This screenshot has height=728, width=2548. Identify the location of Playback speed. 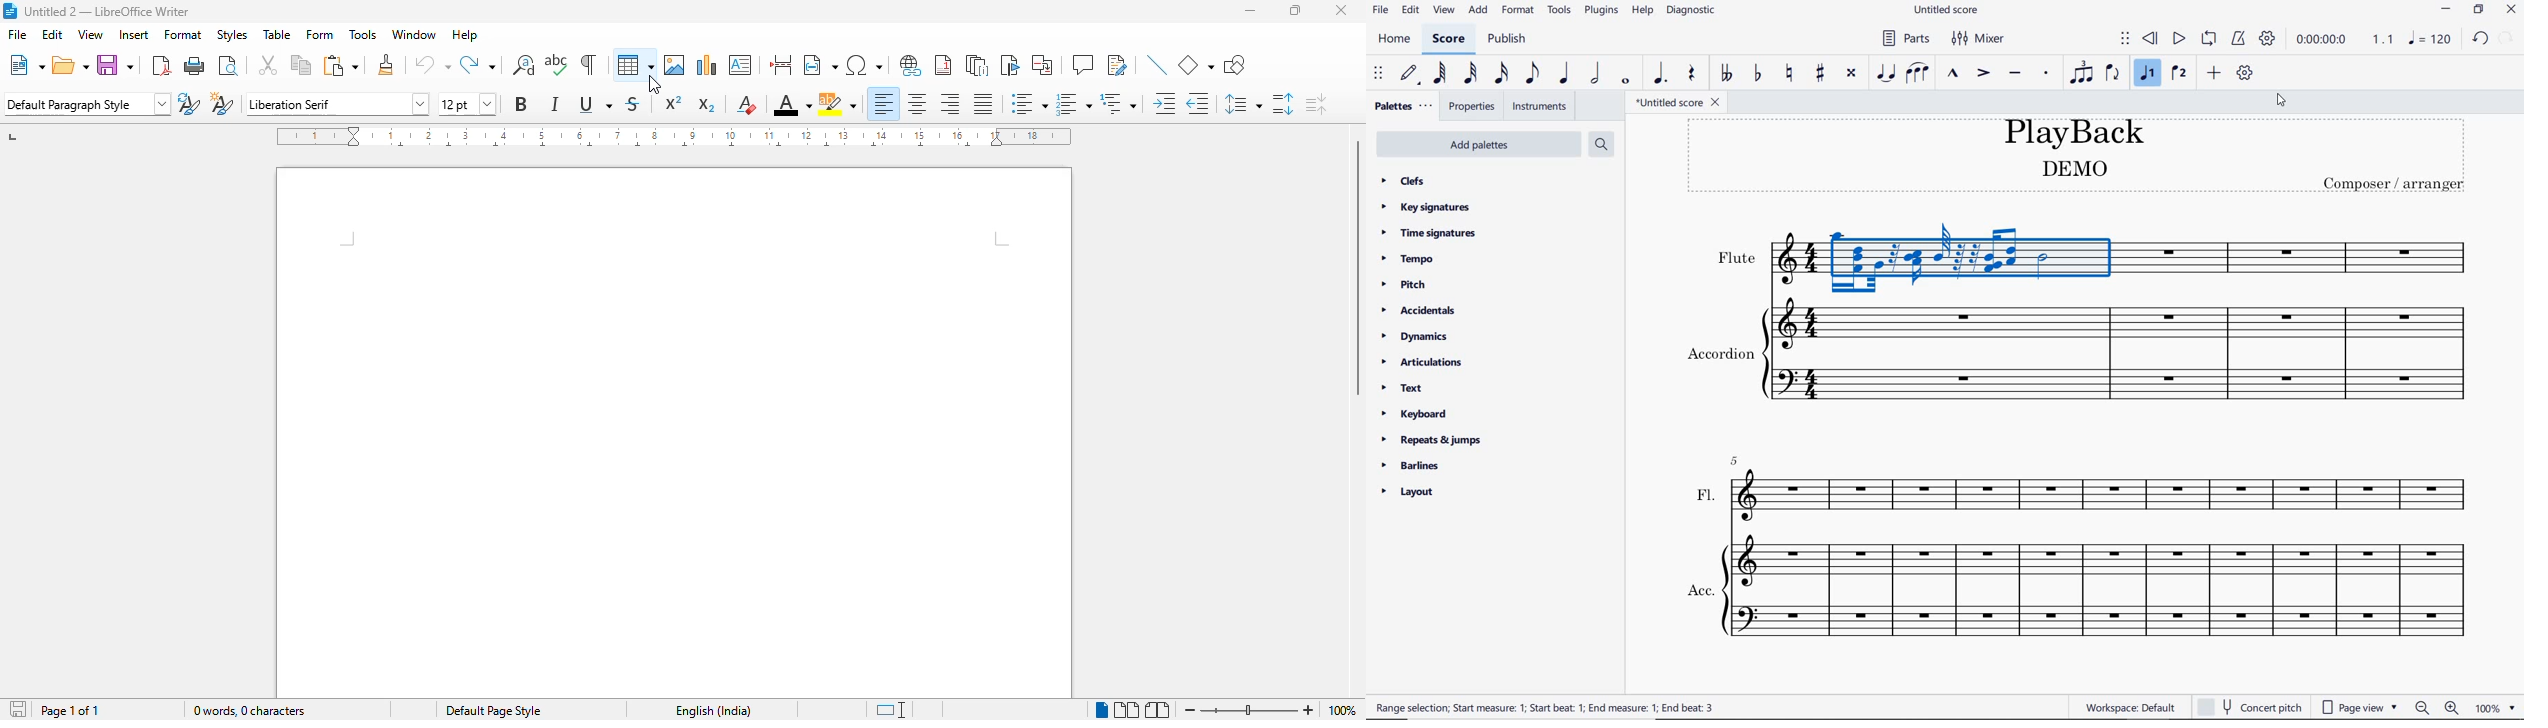
(2383, 41).